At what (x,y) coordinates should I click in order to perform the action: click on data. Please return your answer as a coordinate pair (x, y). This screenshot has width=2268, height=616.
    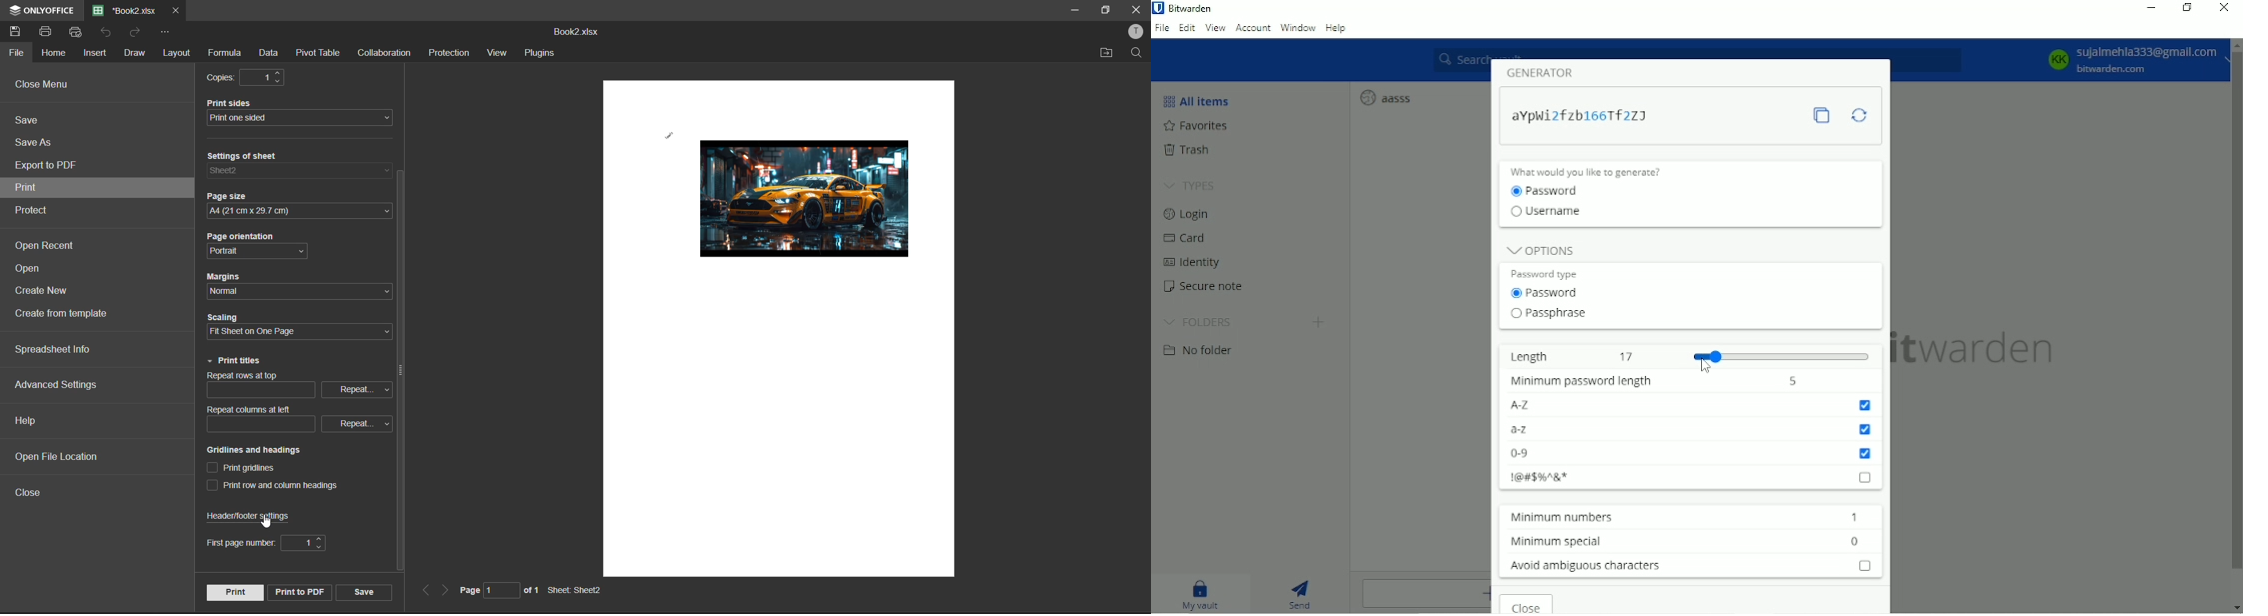
    Looking at the image, I should click on (269, 55).